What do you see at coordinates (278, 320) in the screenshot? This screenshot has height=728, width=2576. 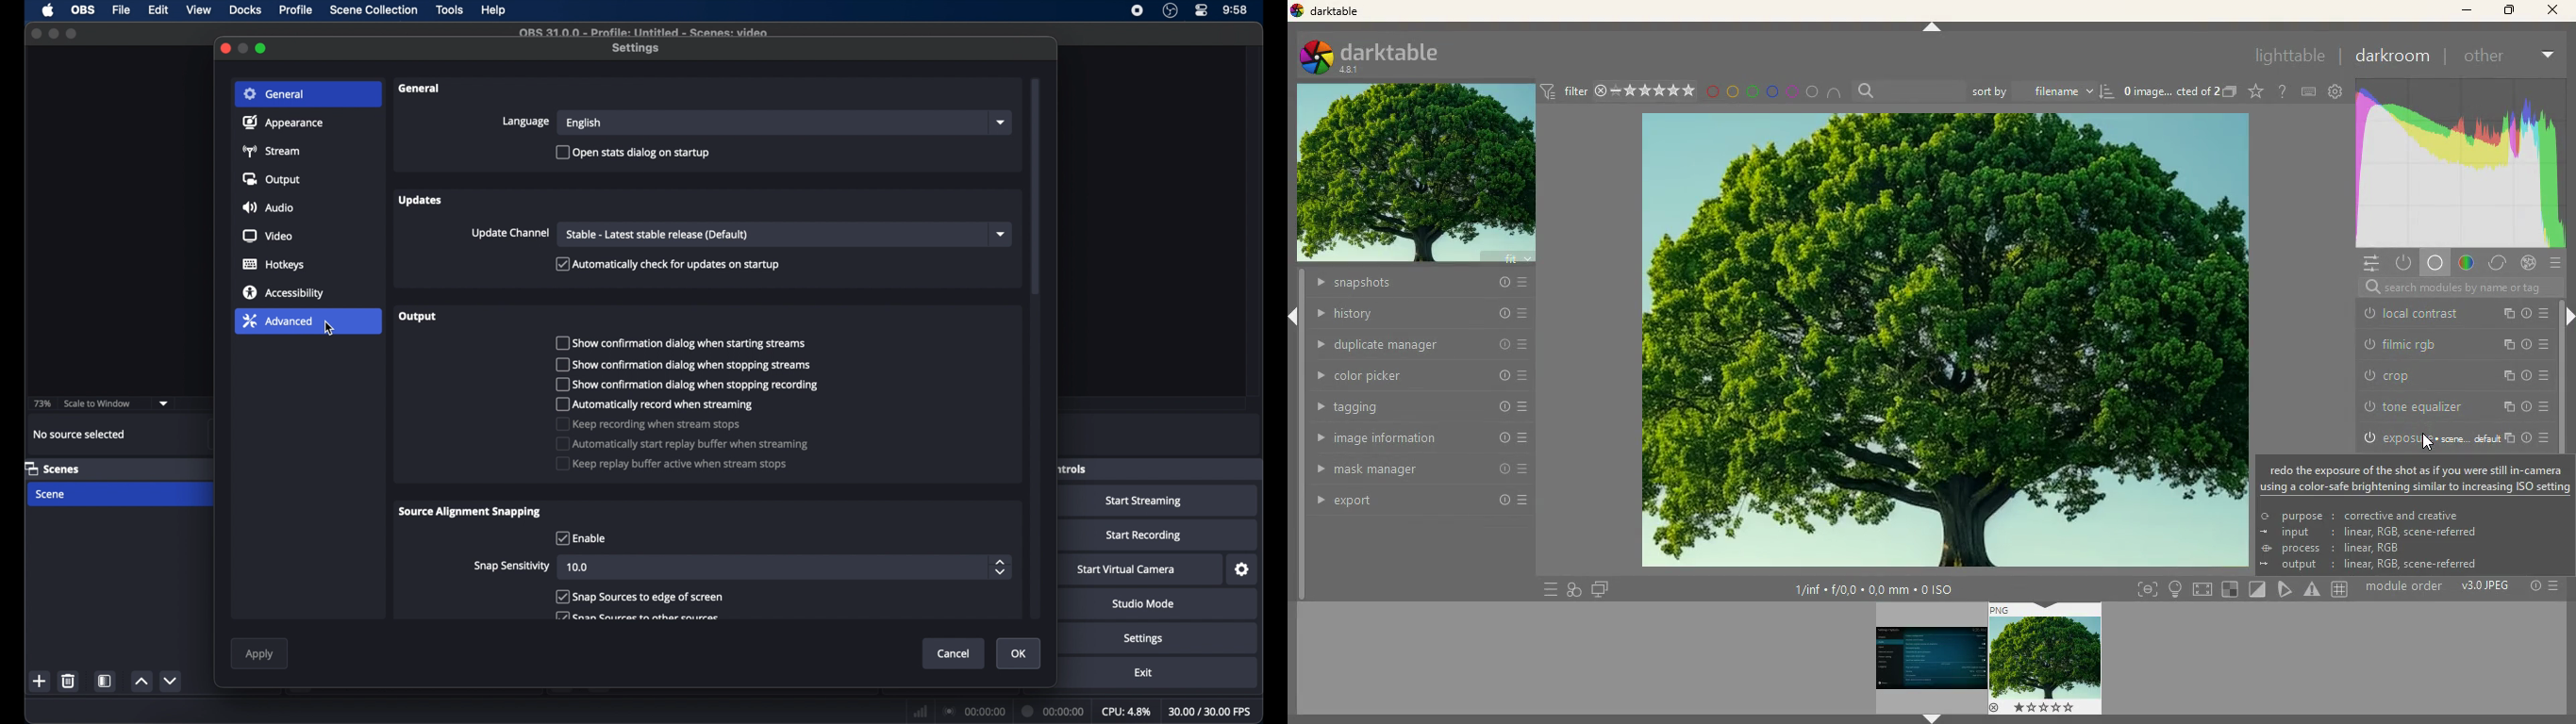 I see `advanced` at bounding box center [278, 320].